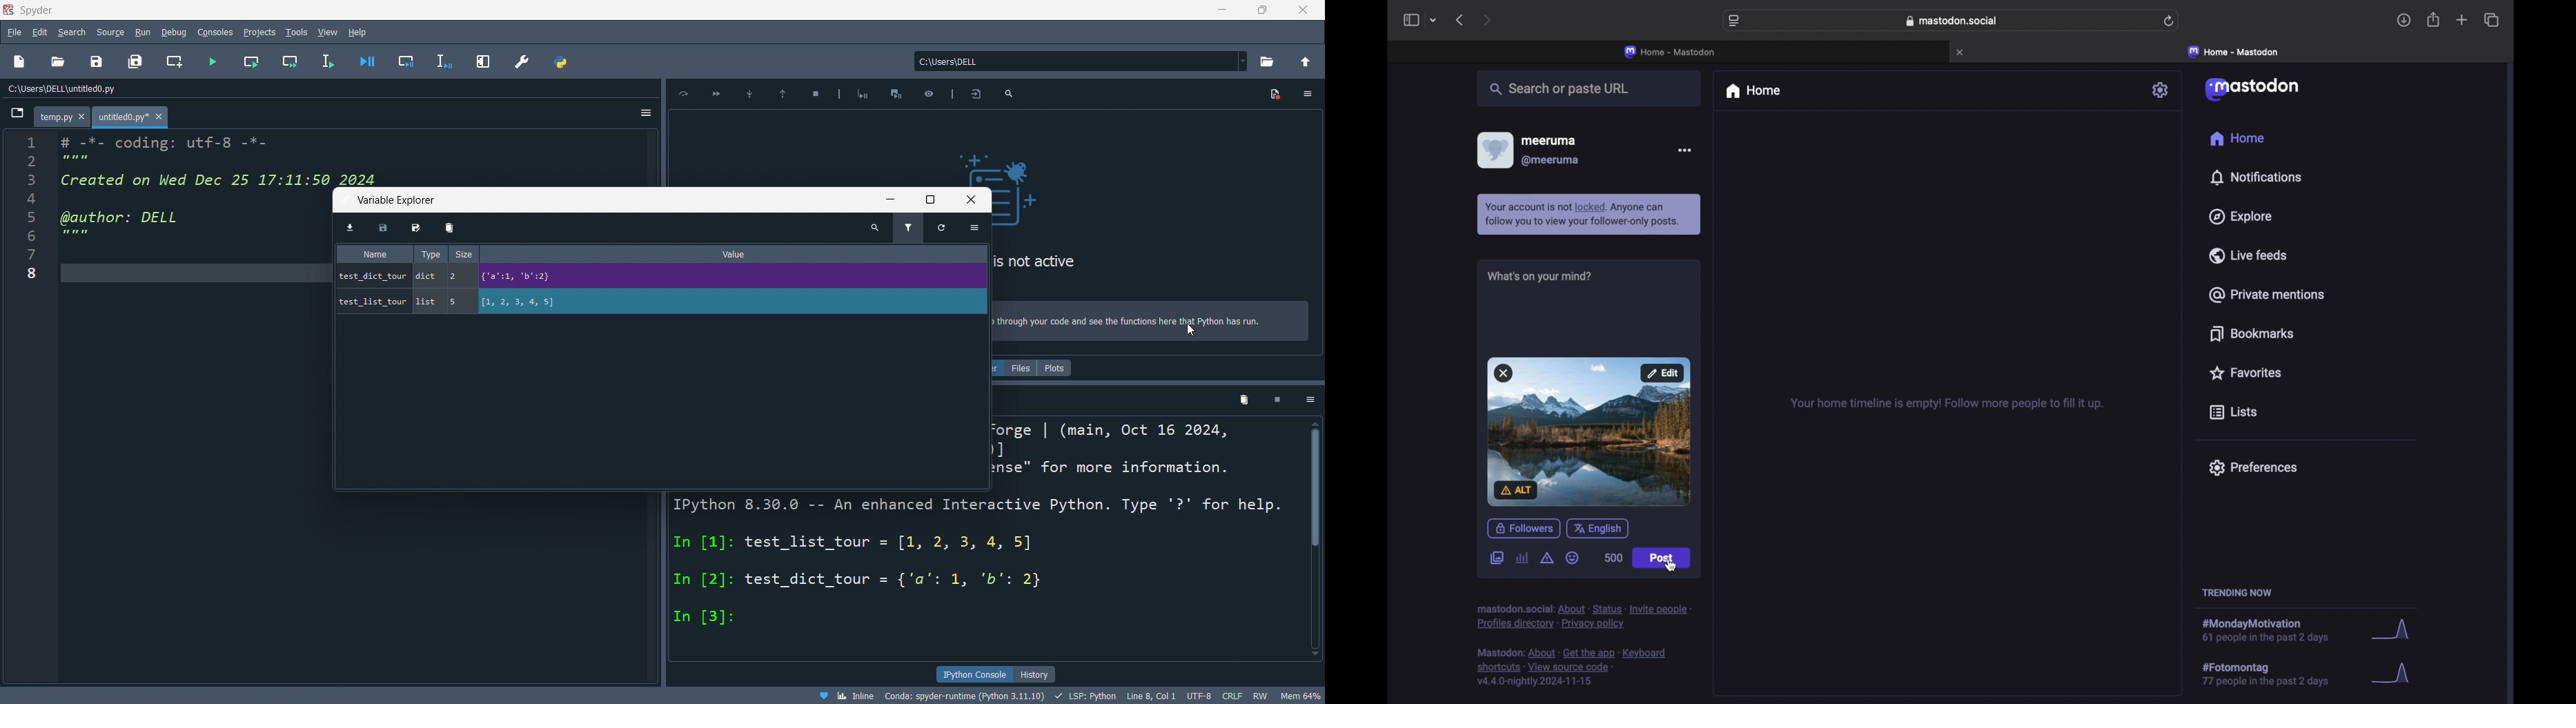 The height and width of the screenshot is (728, 2576). I want to click on hlep, so click(358, 30).